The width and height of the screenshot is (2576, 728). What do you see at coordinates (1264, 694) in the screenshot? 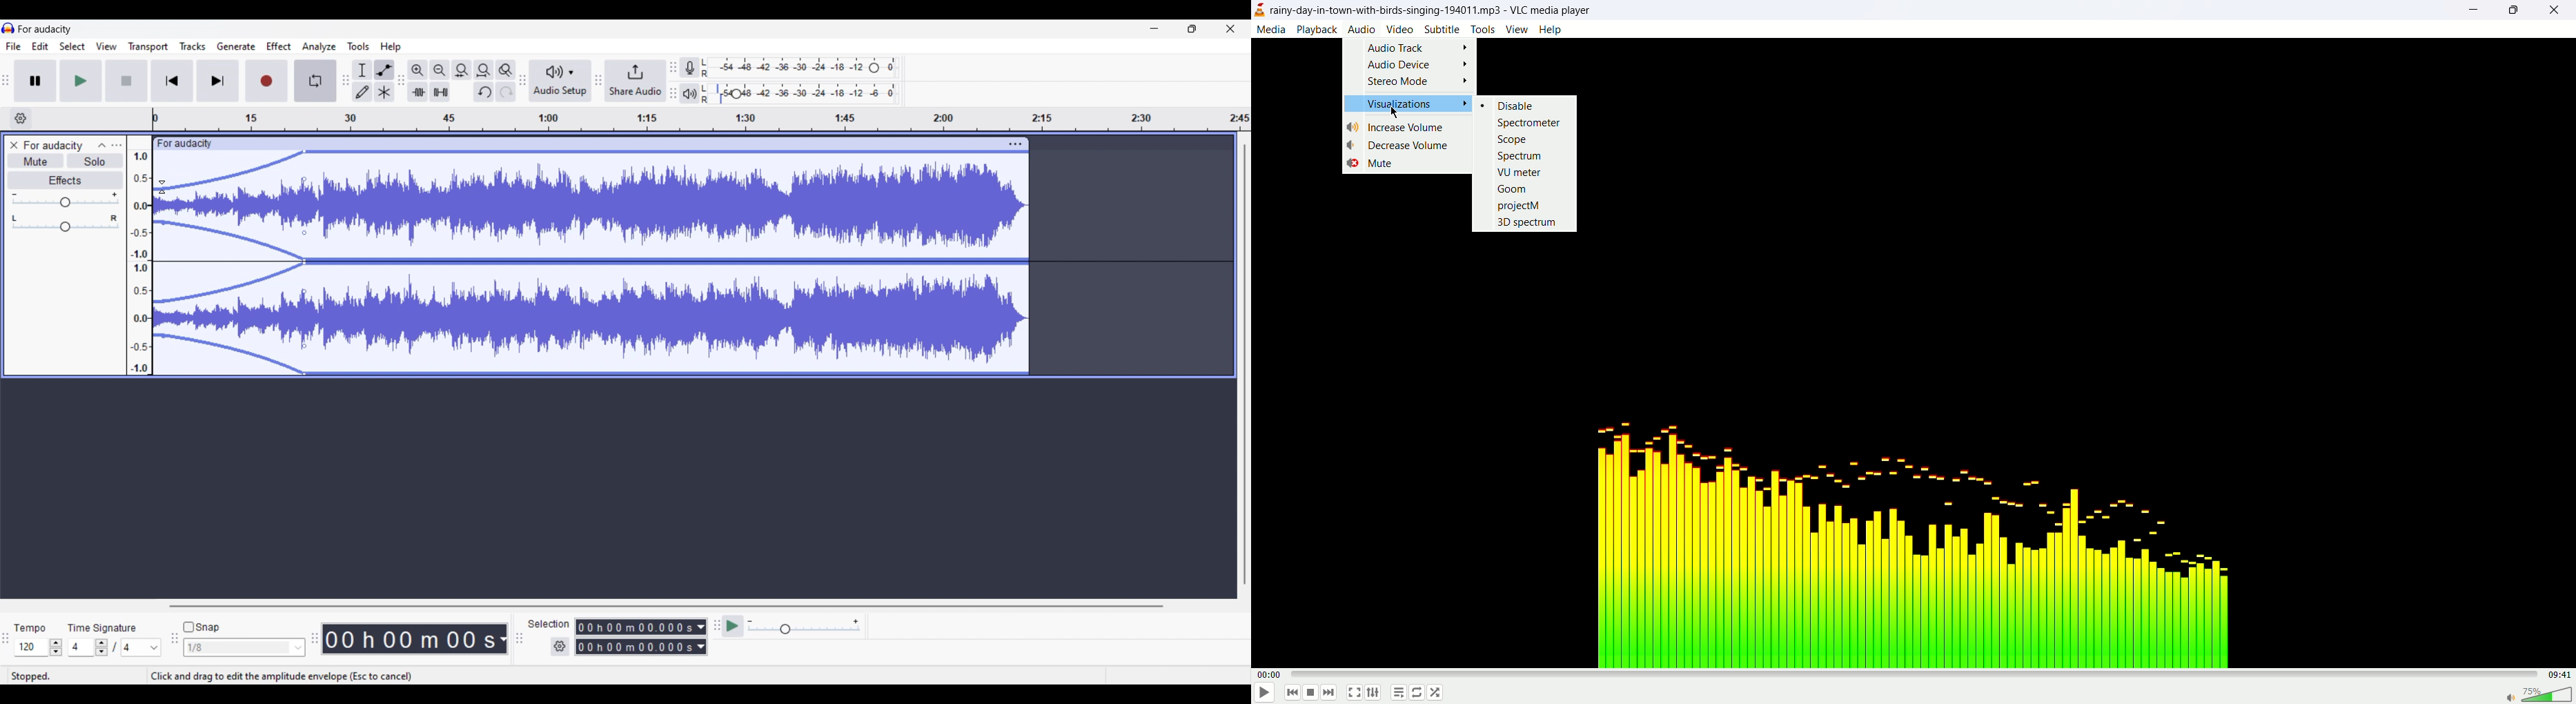
I see `play/pause` at bounding box center [1264, 694].